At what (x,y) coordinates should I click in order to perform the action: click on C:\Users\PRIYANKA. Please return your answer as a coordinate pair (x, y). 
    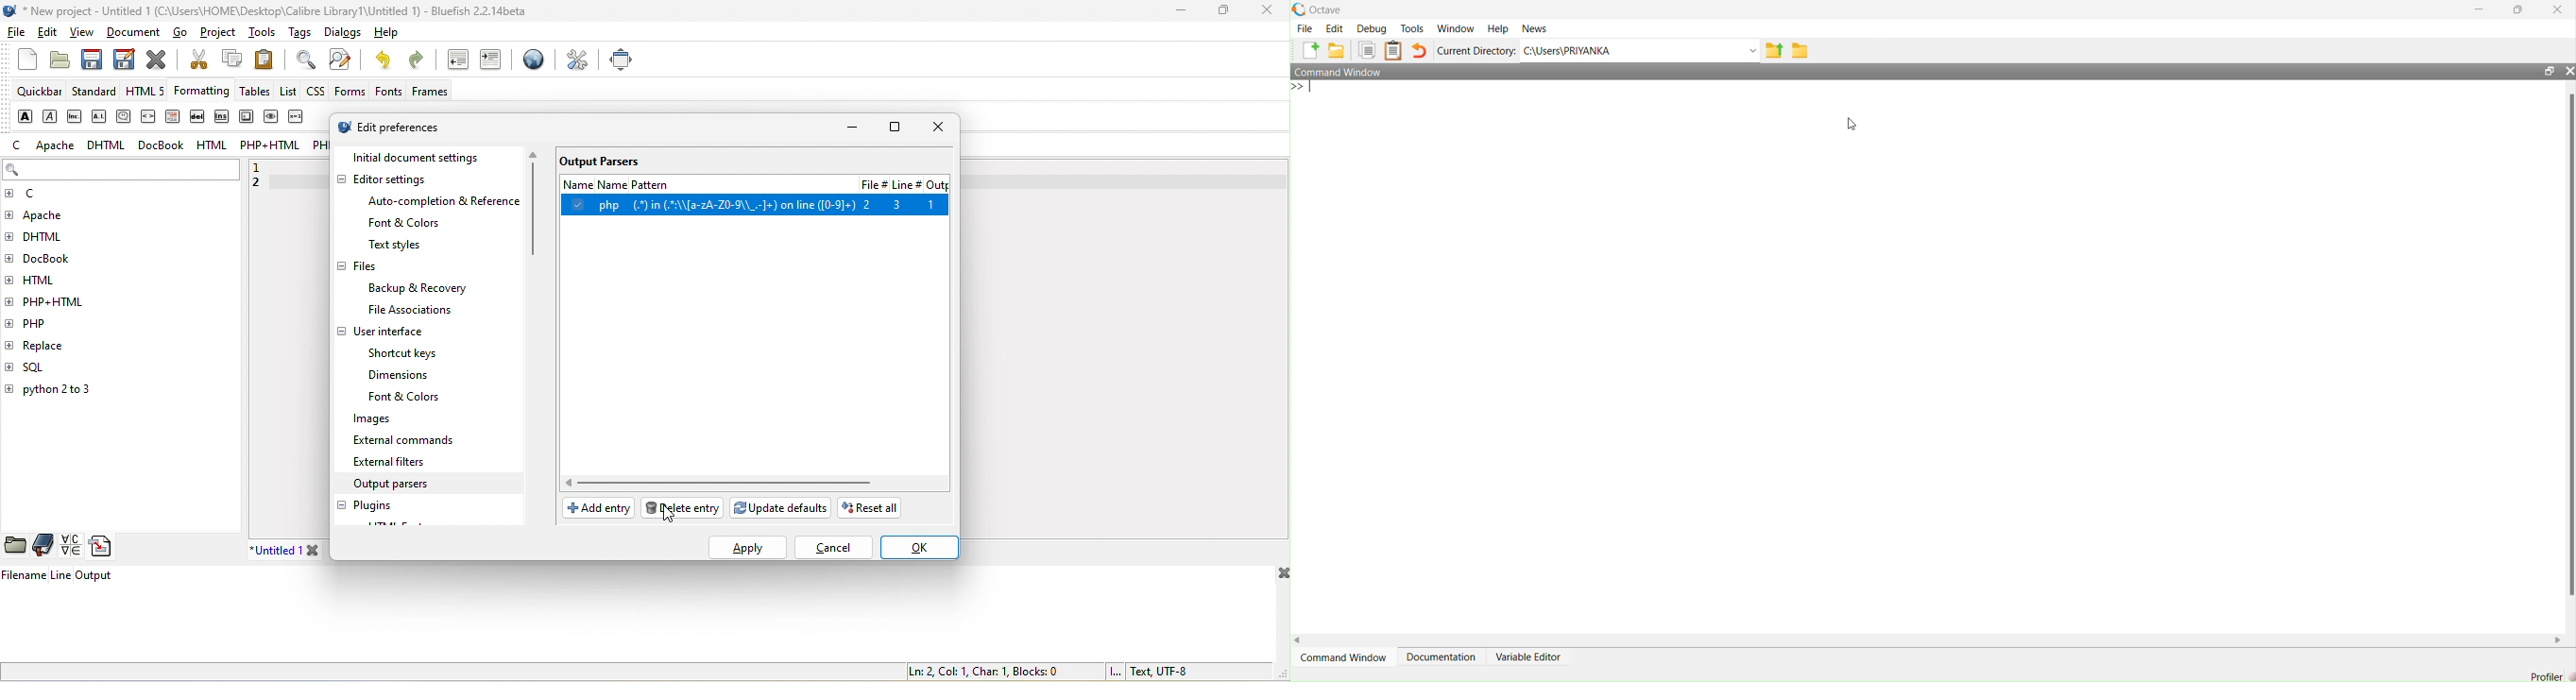
    Looking at the image, I should click on (1590, 52).